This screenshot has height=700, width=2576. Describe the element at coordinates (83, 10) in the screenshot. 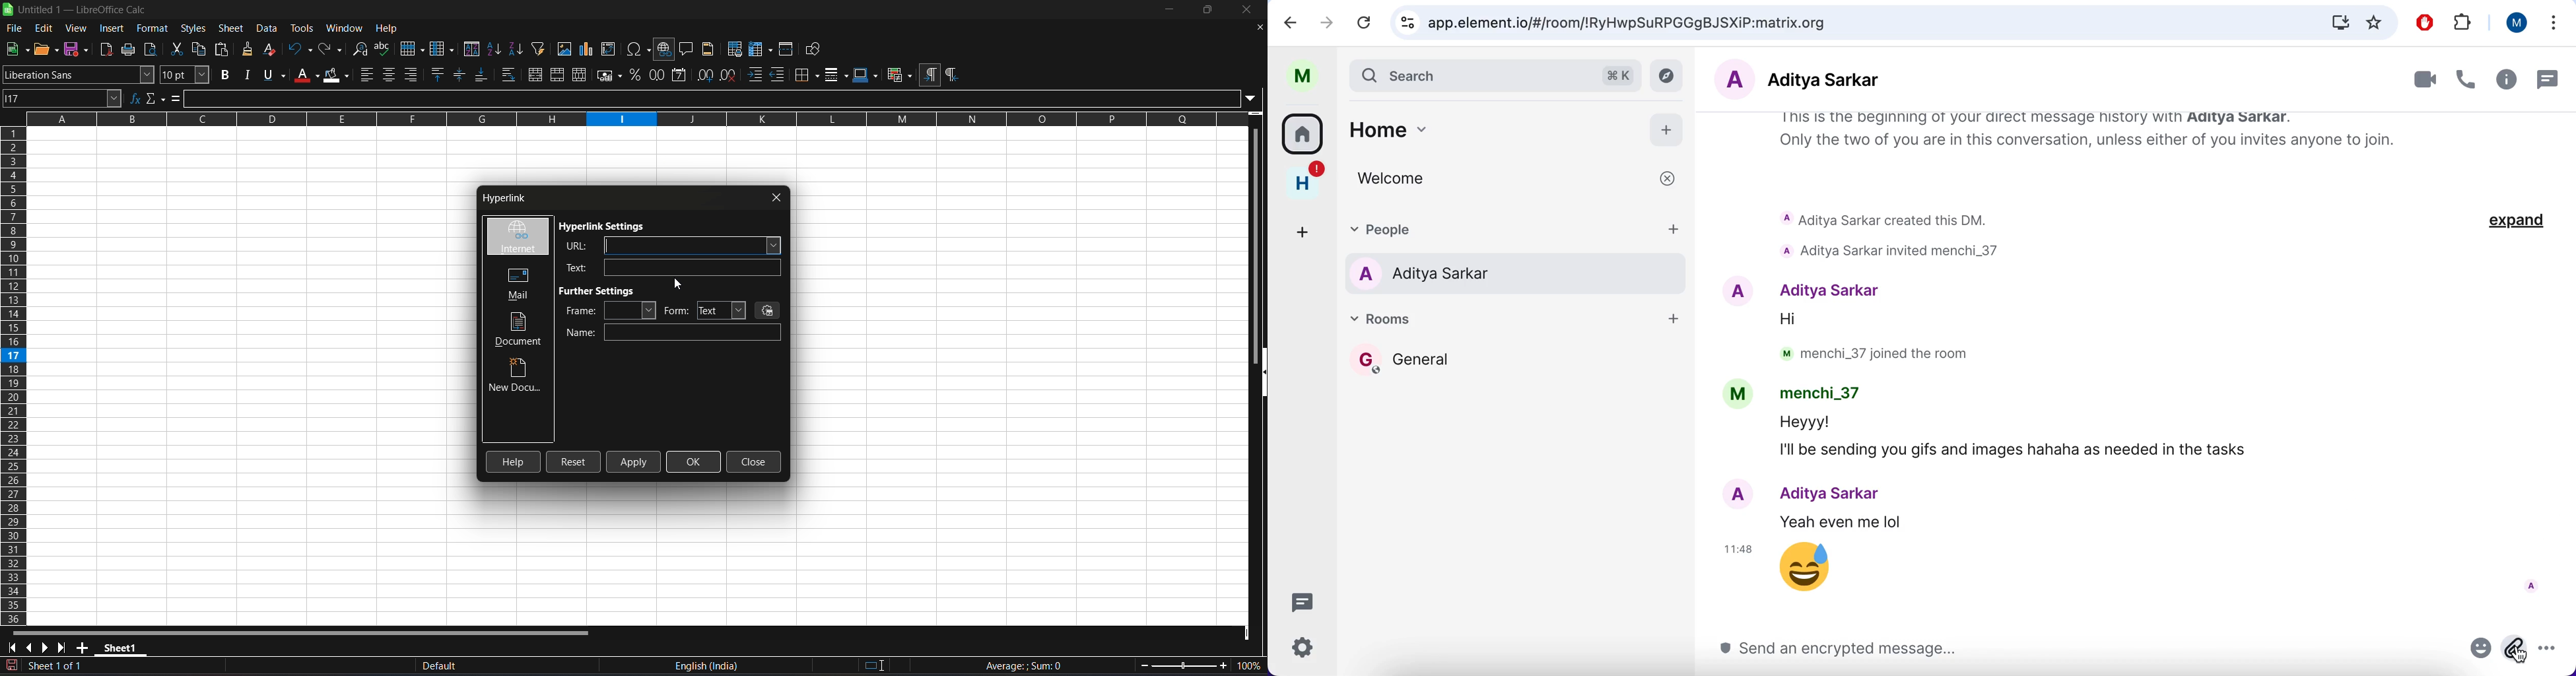

I see `title` at that location.